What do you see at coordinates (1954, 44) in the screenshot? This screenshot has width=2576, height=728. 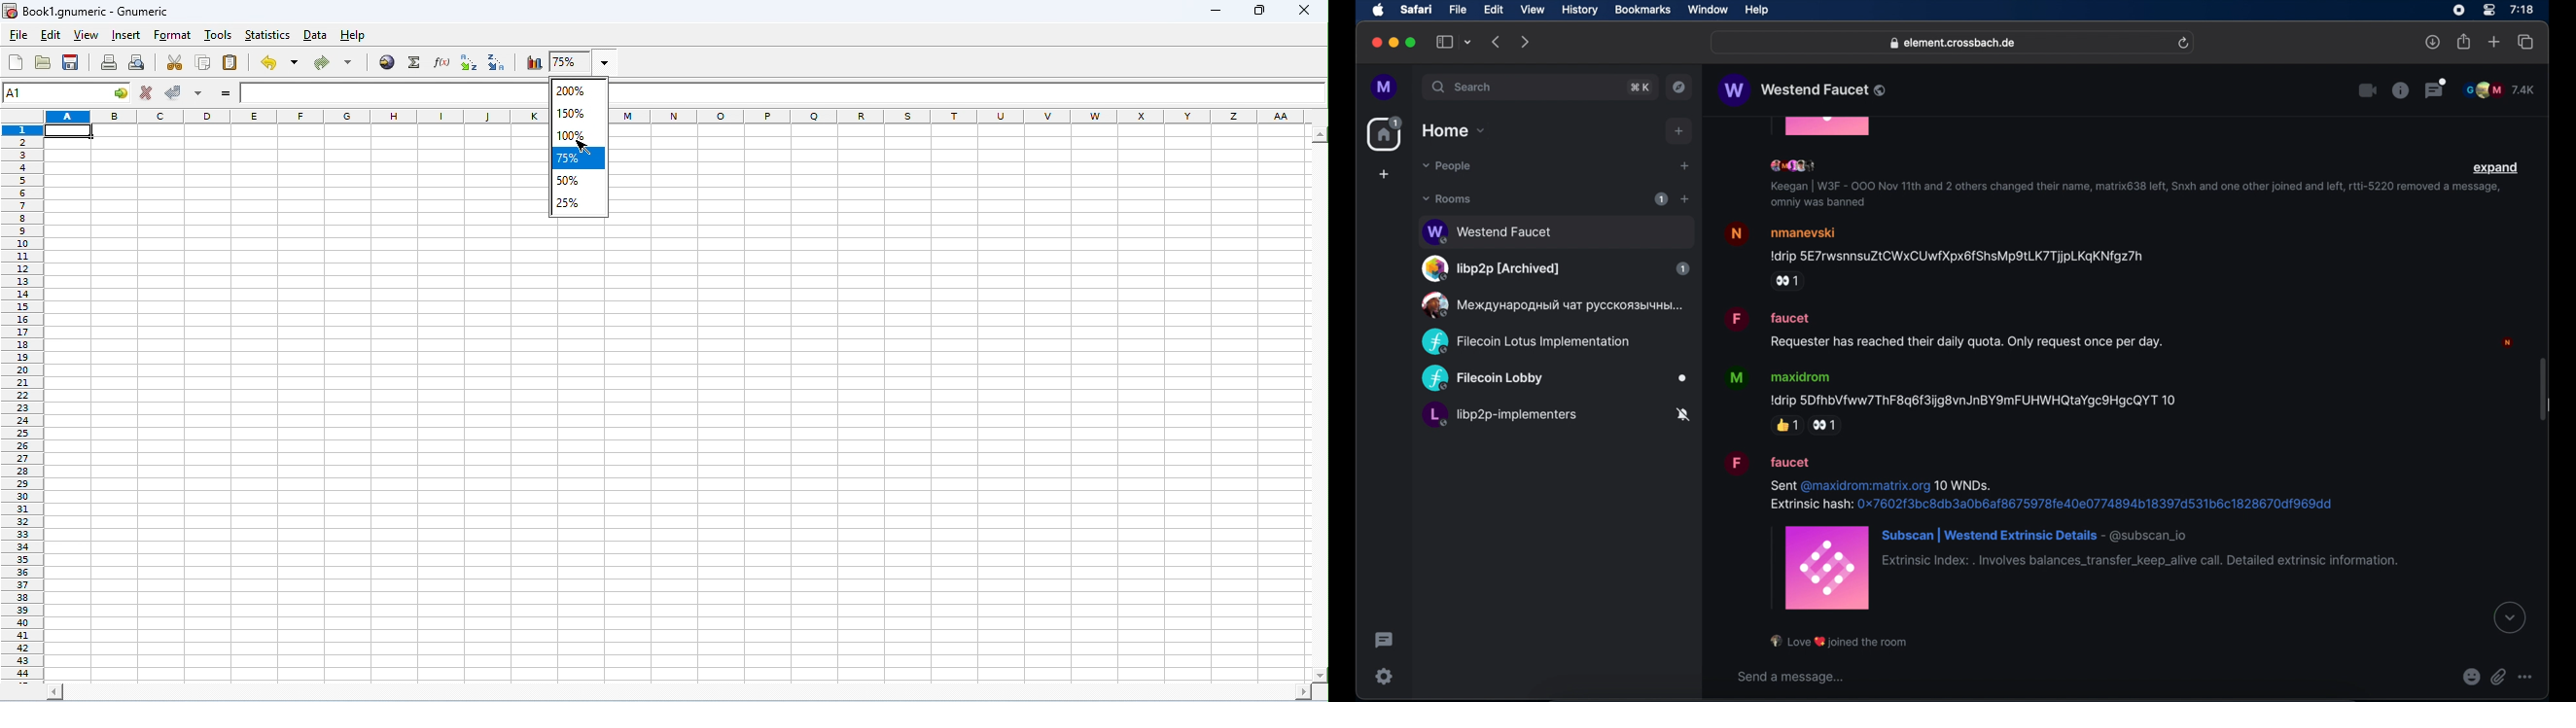 I see `web address` at bounding box center [1954, 44].